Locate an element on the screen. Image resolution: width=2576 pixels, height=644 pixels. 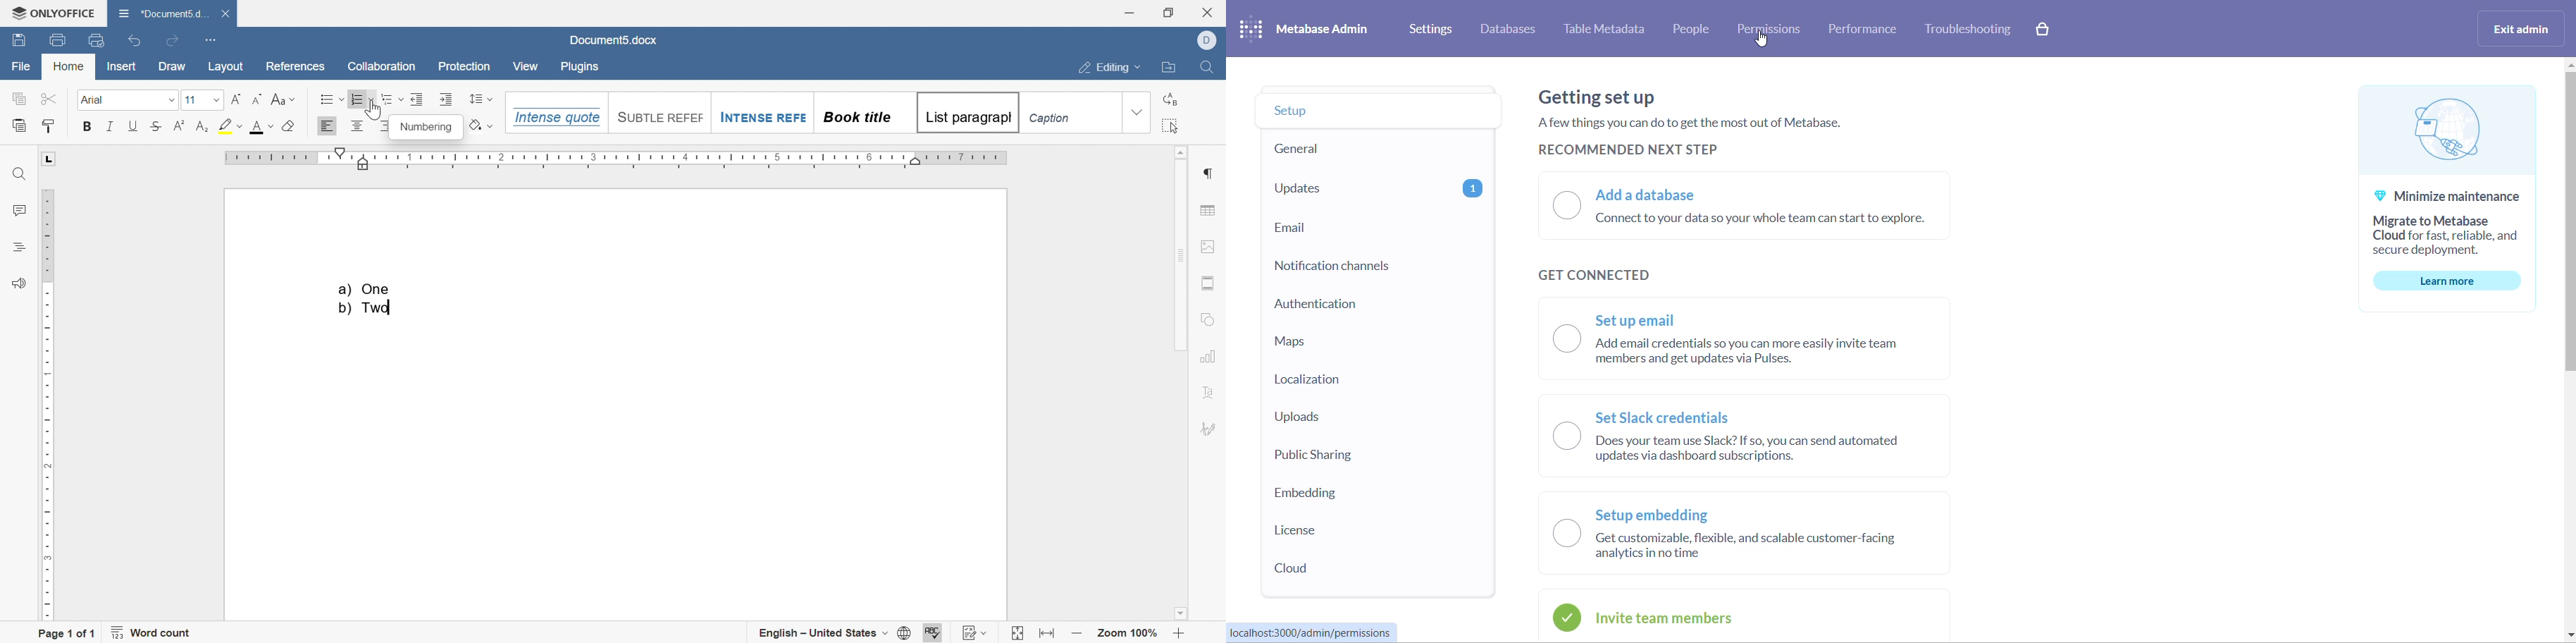
draw is located at coordinates (171, 66).